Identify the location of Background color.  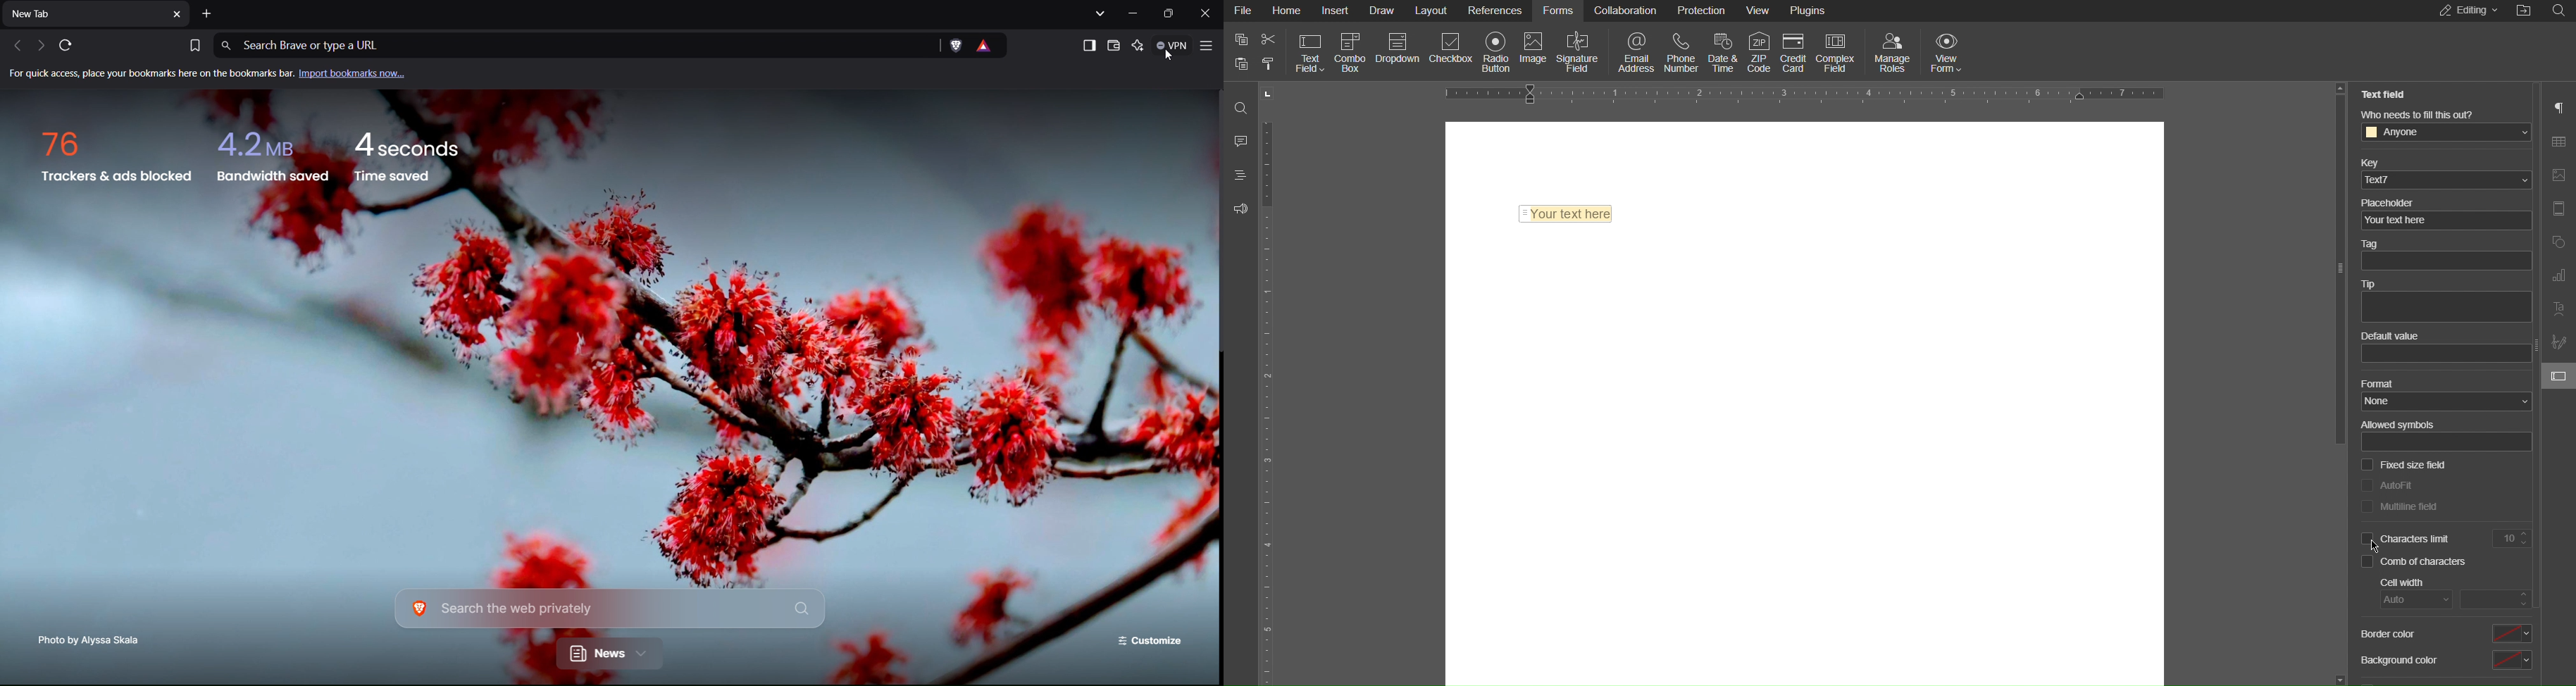
(2444, 662).